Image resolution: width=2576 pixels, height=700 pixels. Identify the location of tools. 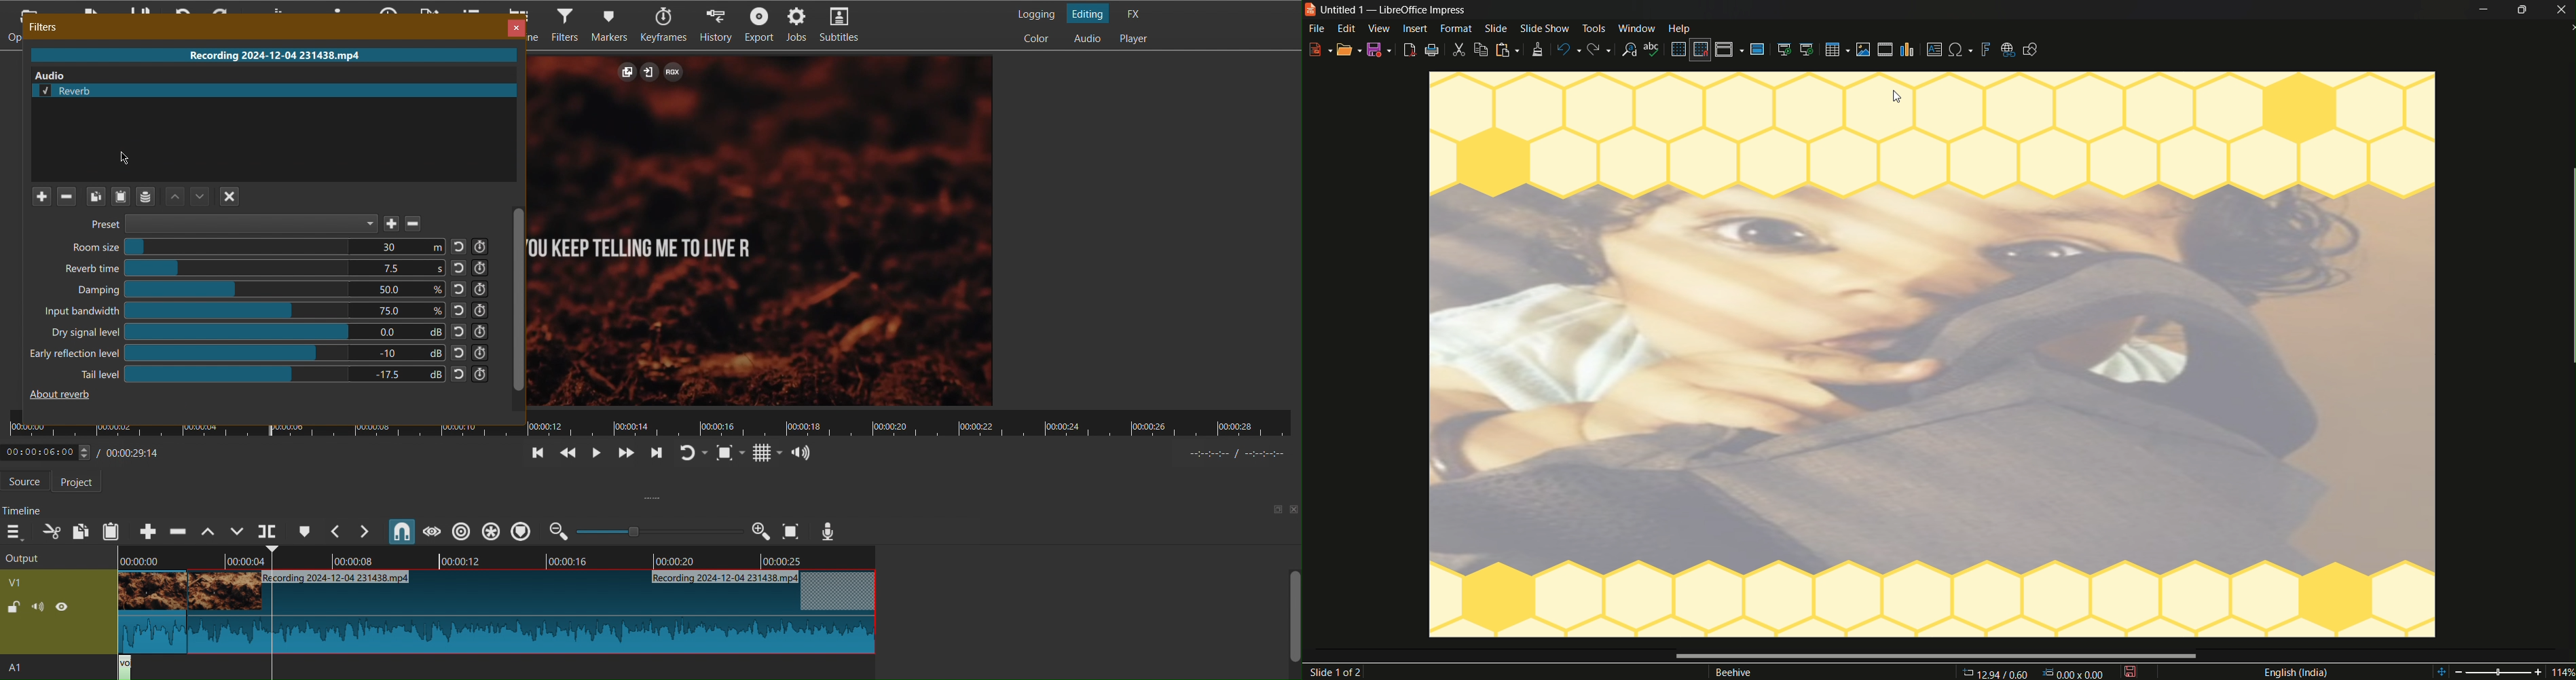
(1593, 29).